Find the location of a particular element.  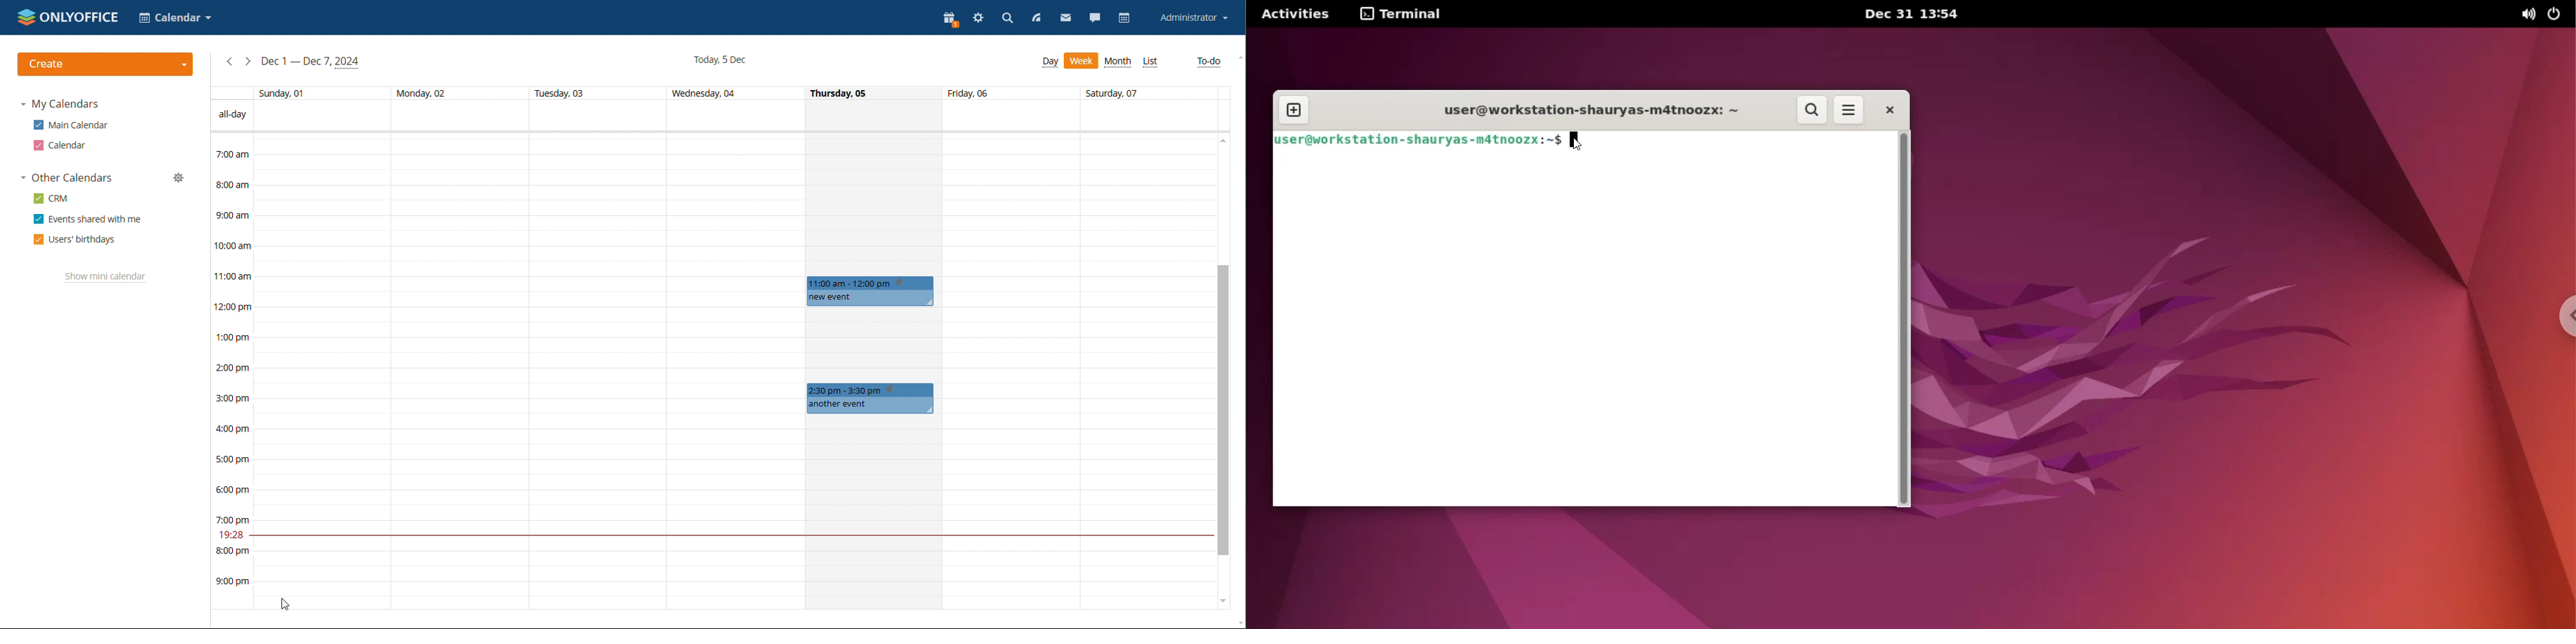

chrome options is located at coordinates (2563, 317).